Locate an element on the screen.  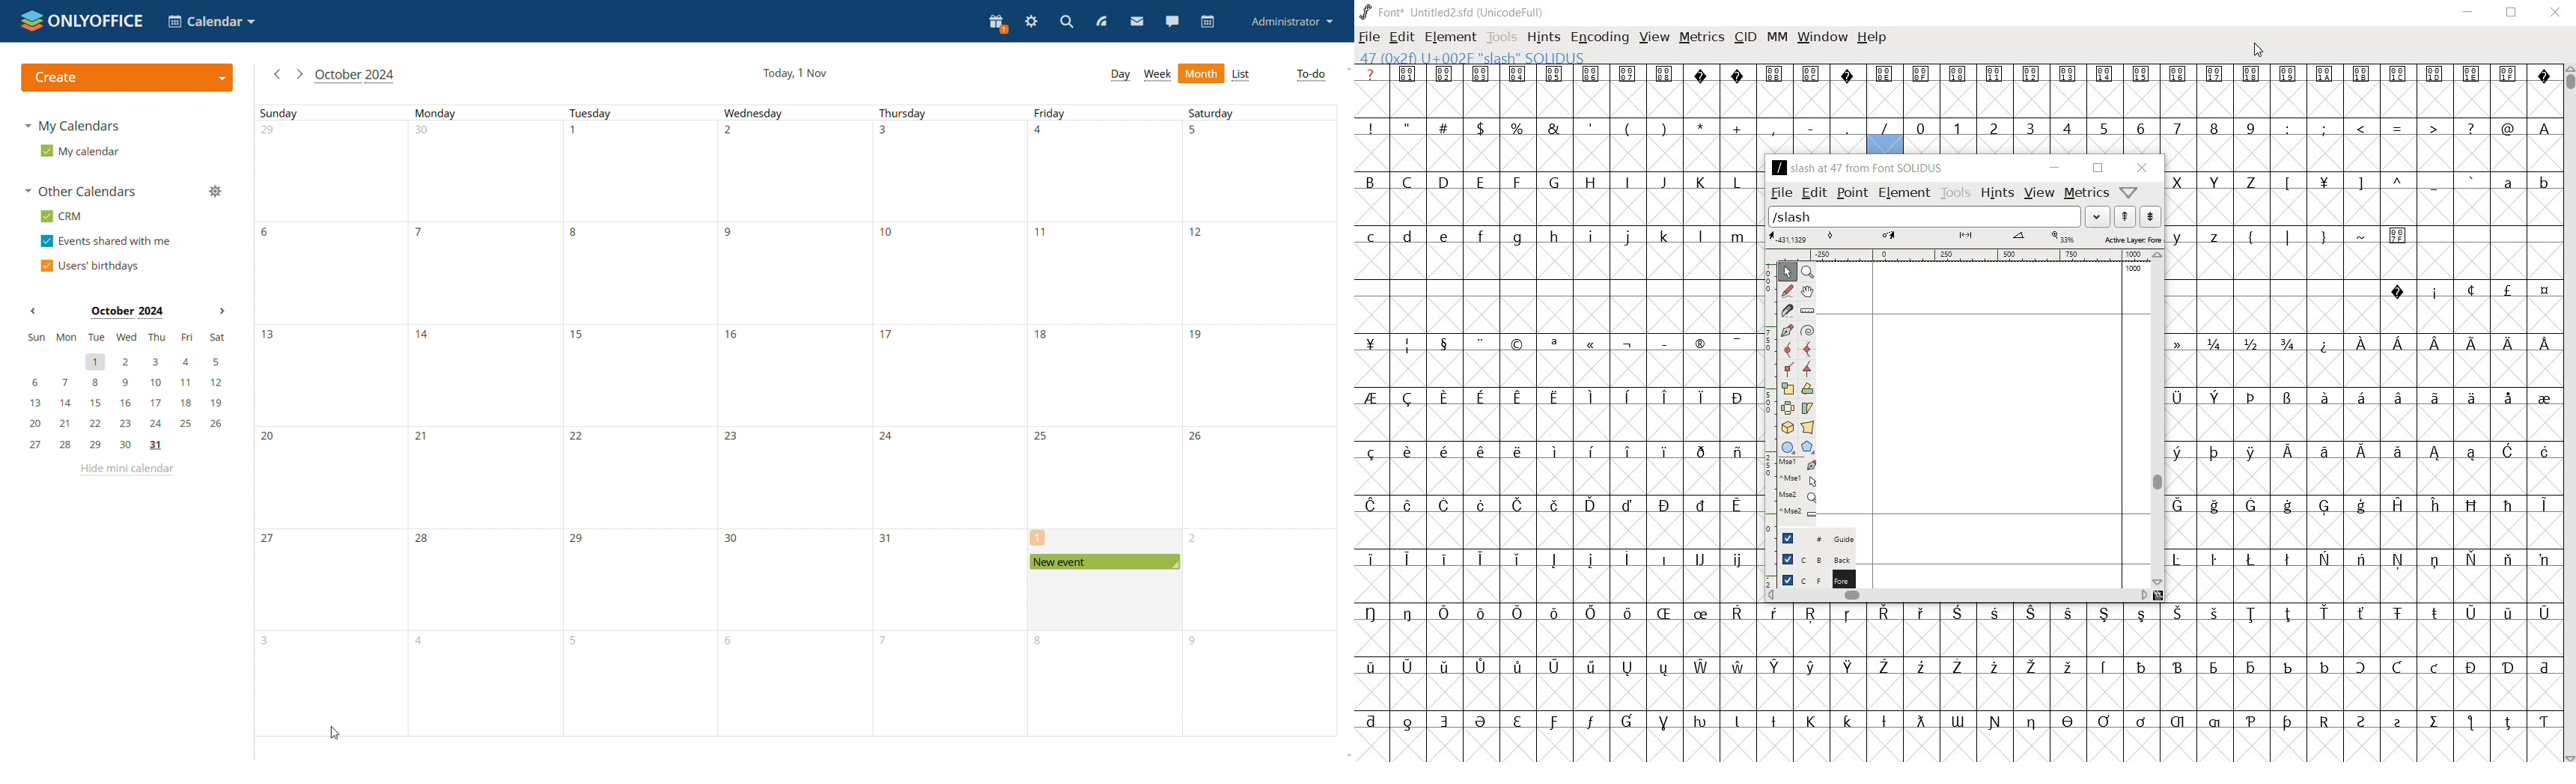
special letters is located at coordinates (1561, 560).